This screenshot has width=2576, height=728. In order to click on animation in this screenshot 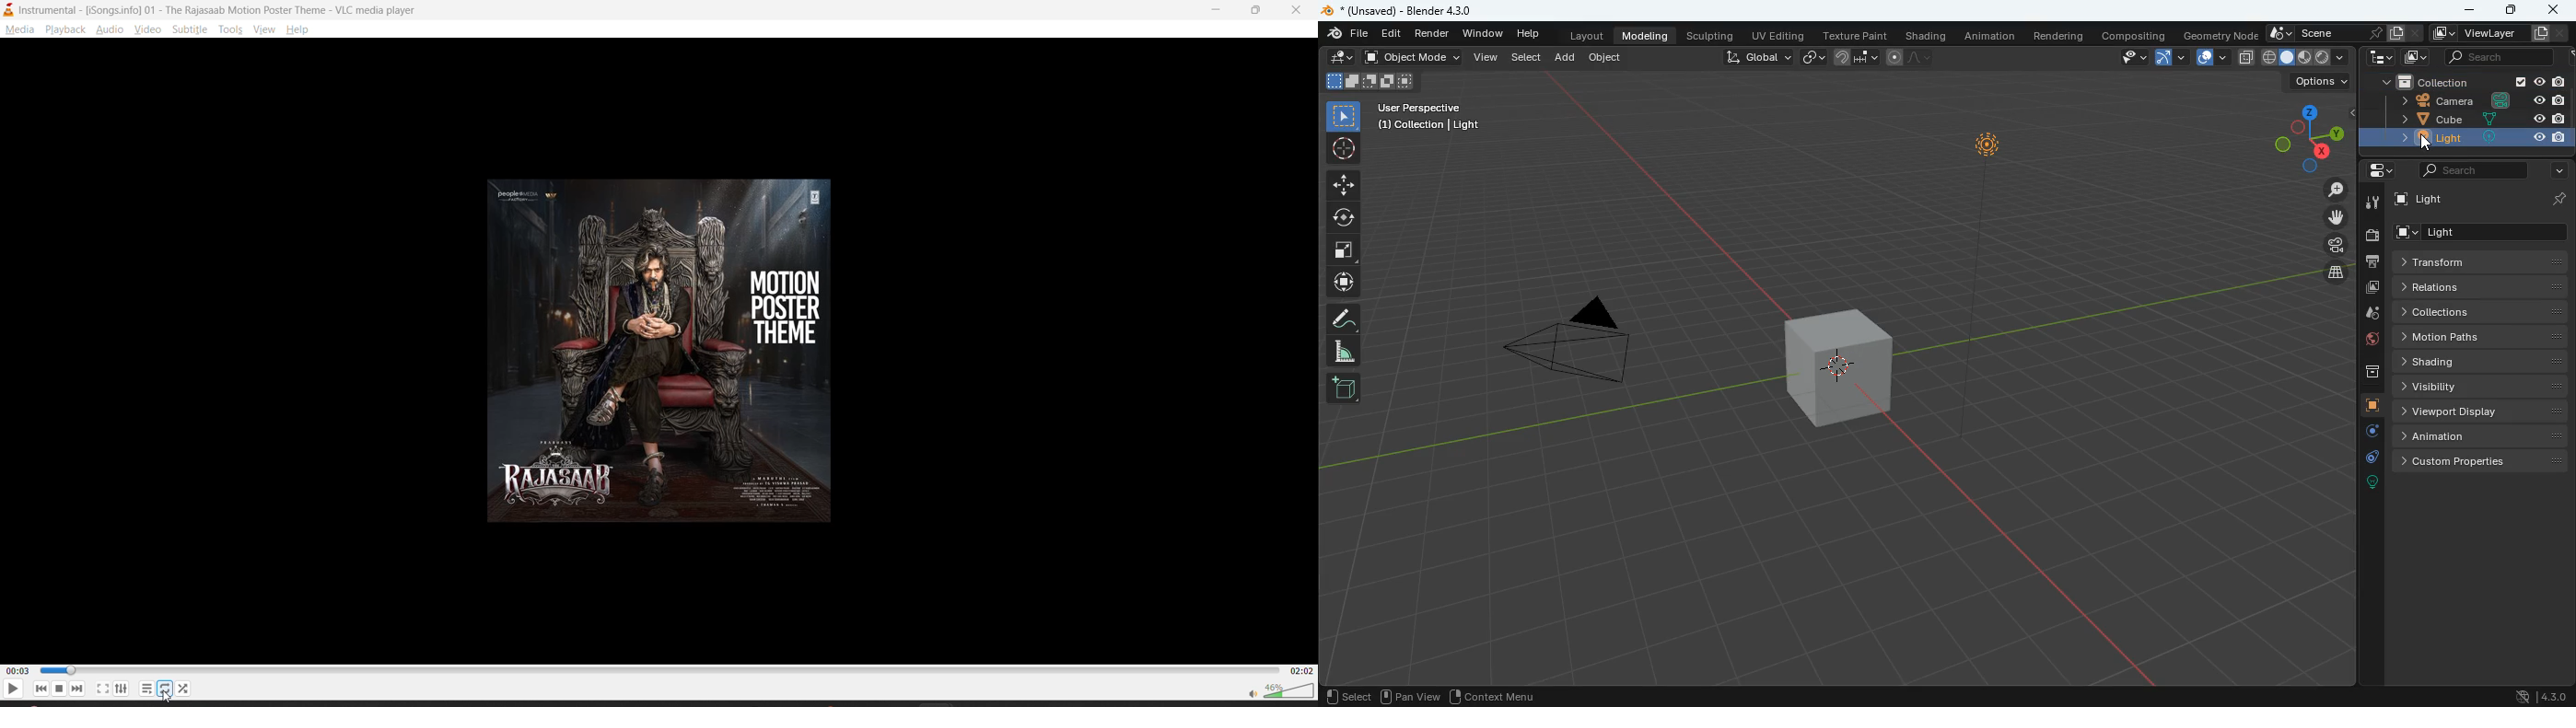, I will do `click(1989, 37)`.